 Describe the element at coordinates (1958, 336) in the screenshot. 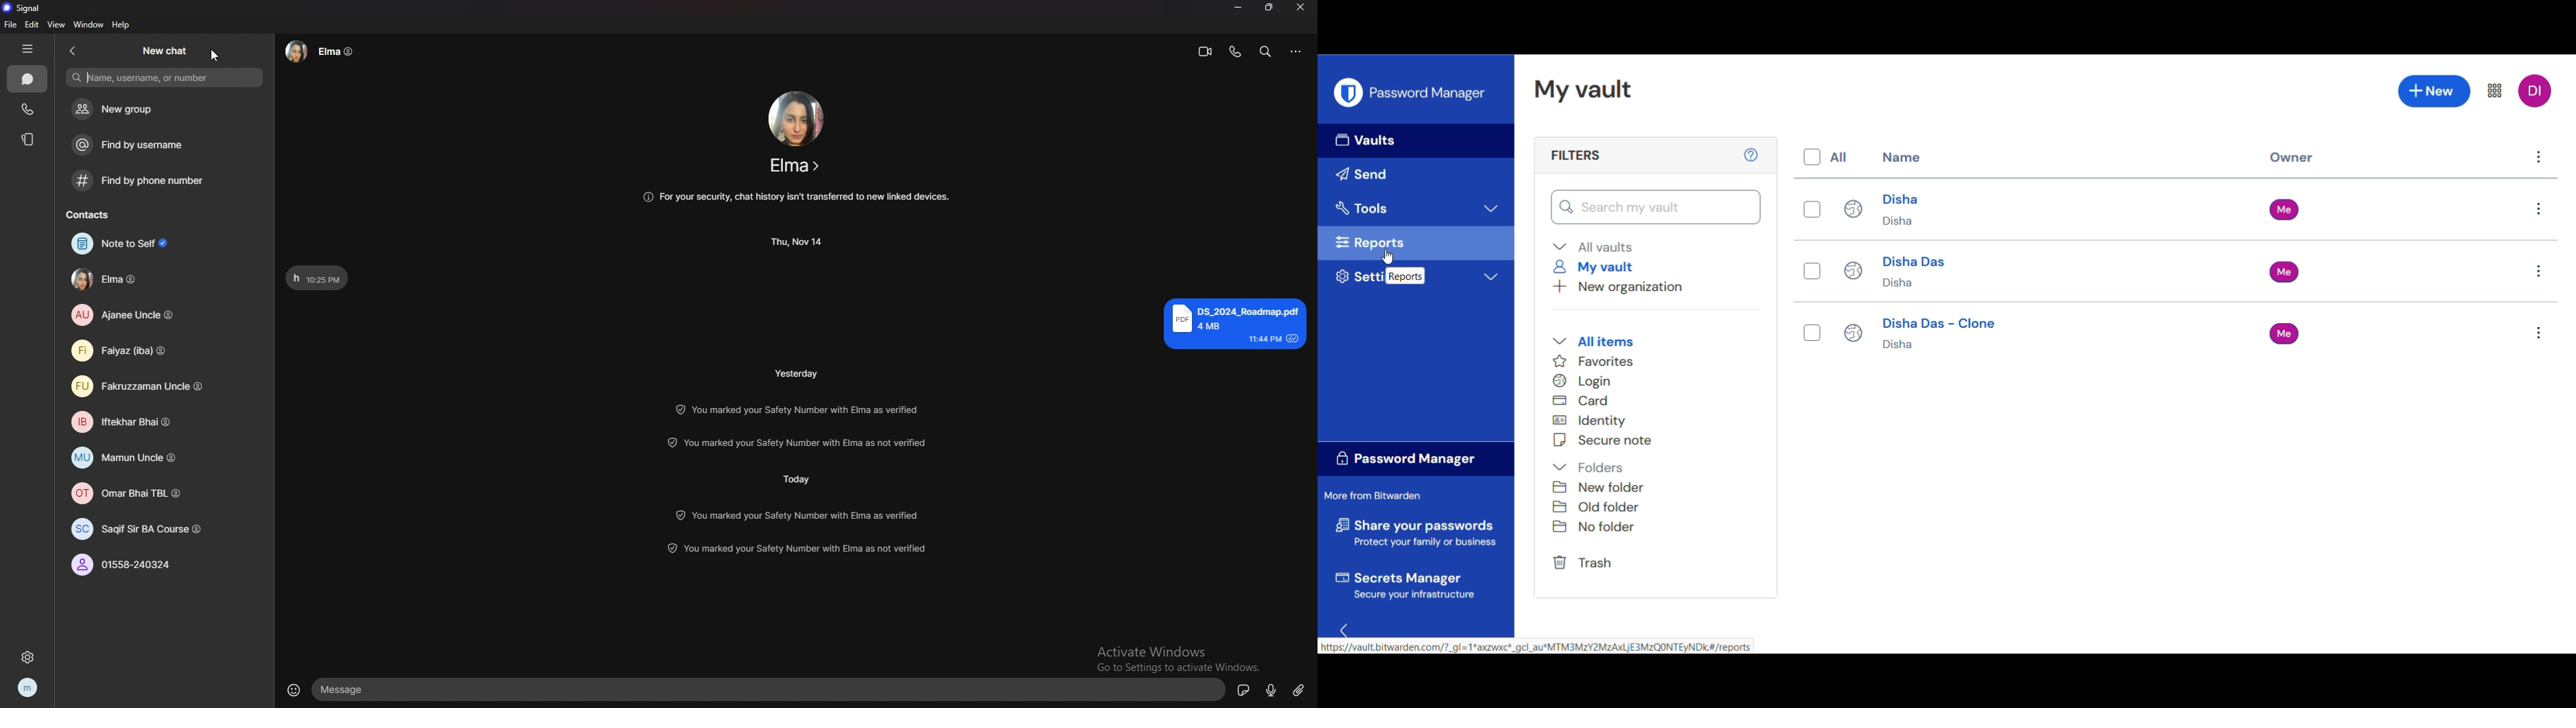

I see `disha das -clone entry` at that location.